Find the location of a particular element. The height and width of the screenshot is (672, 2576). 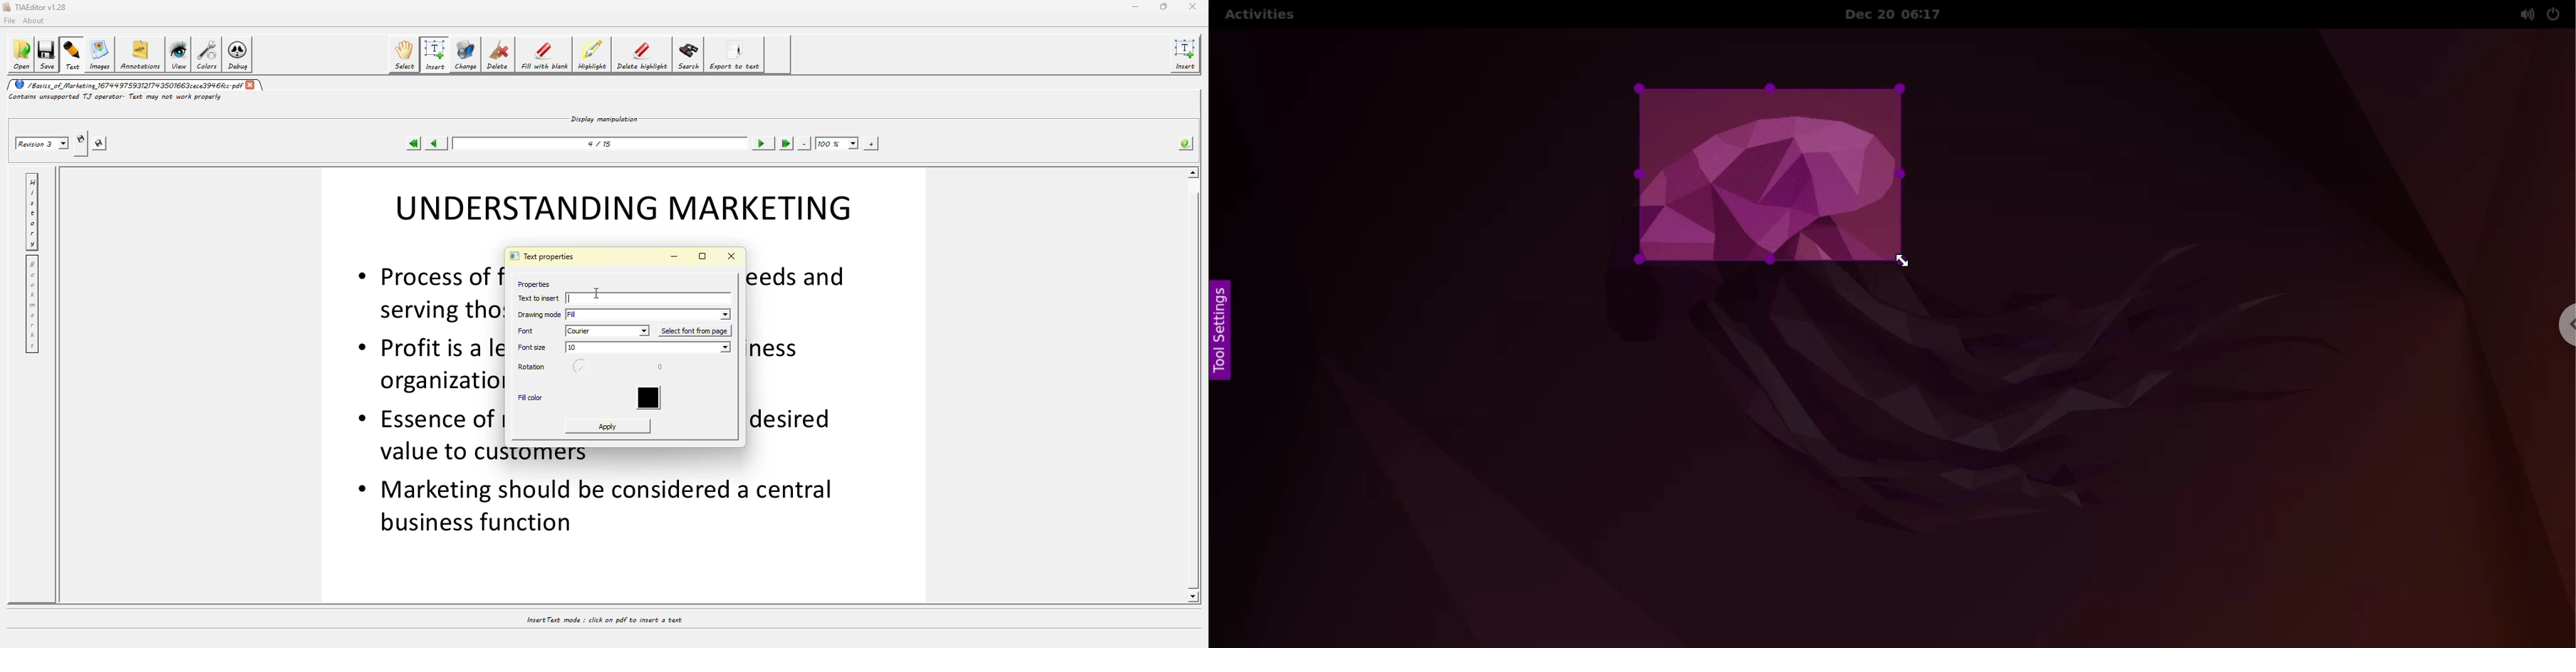

chrome options is located at coordinates (2564, 325).